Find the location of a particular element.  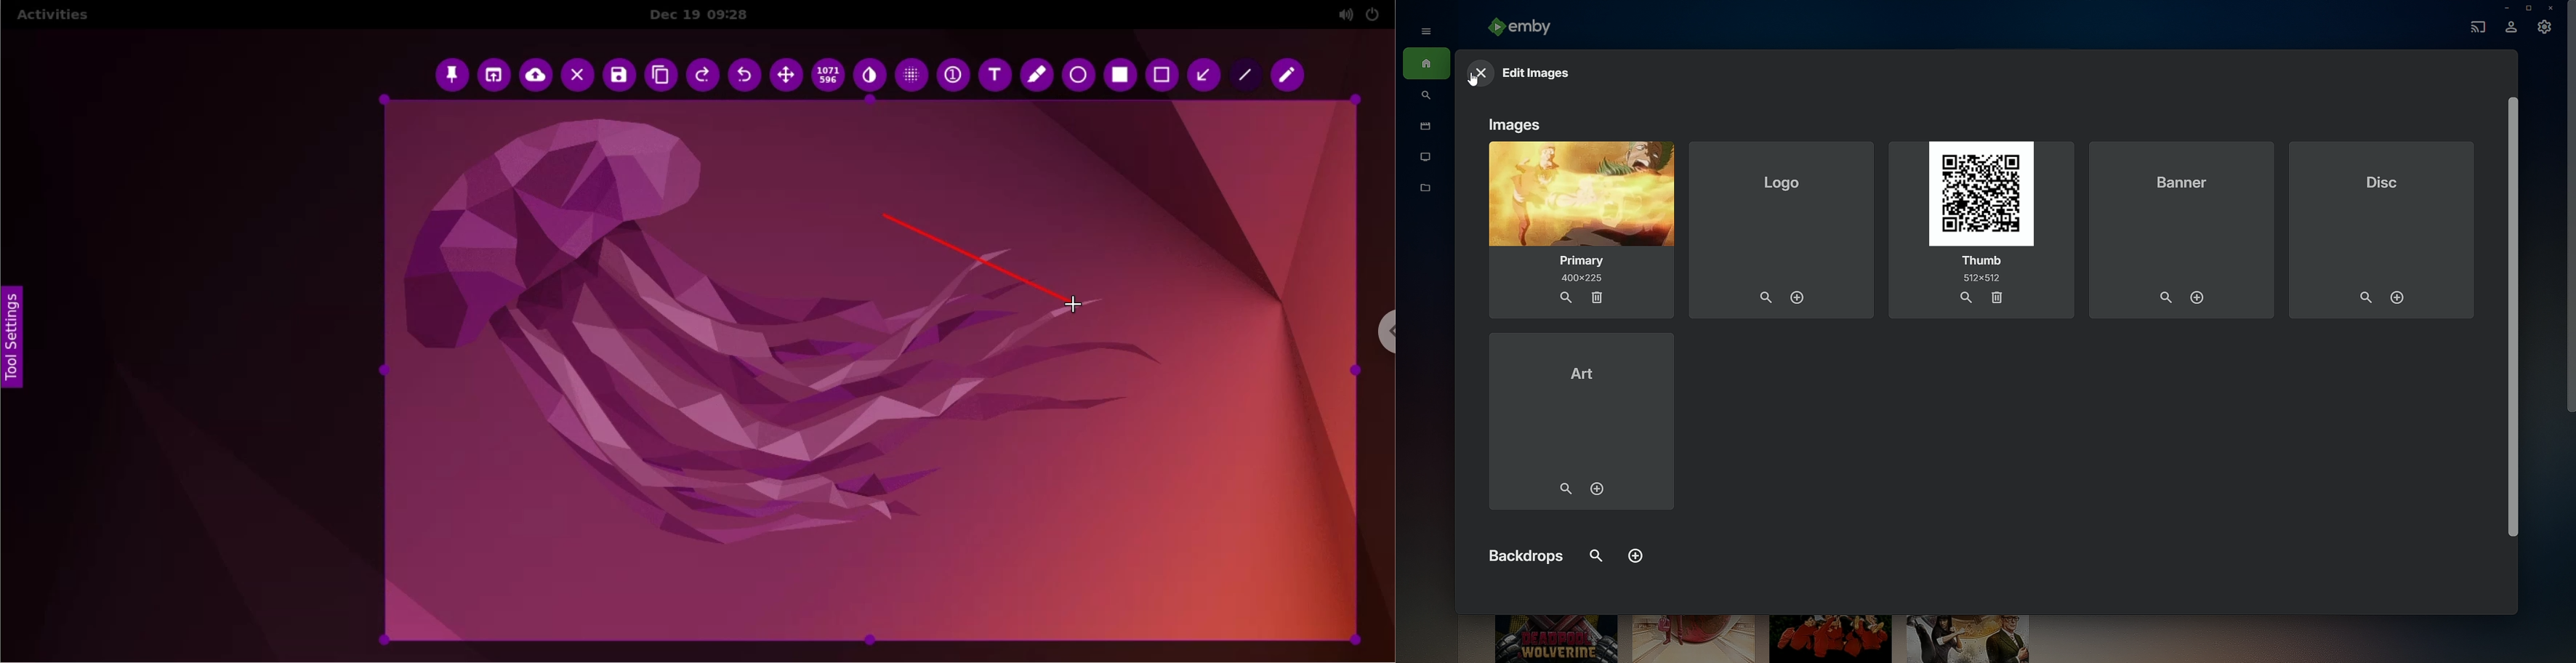

choose app to open is located at coordinates (496, 76).